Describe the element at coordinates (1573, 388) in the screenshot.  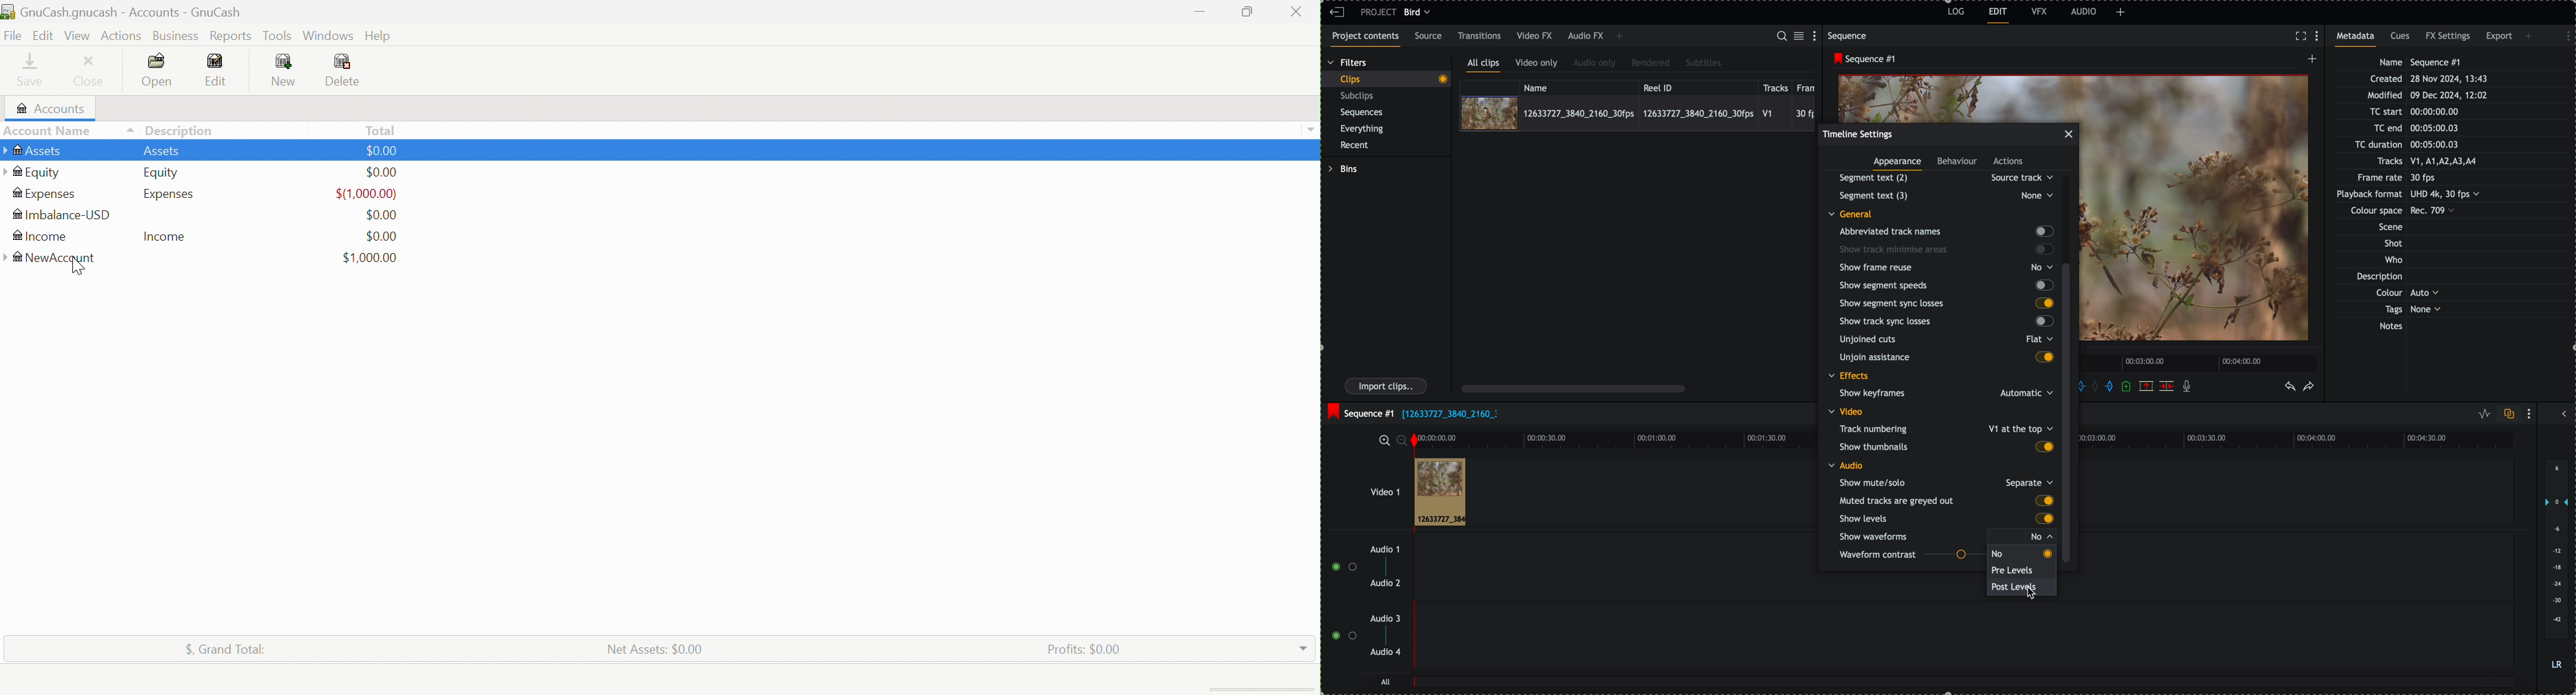
I see `scroll bar` at that location.